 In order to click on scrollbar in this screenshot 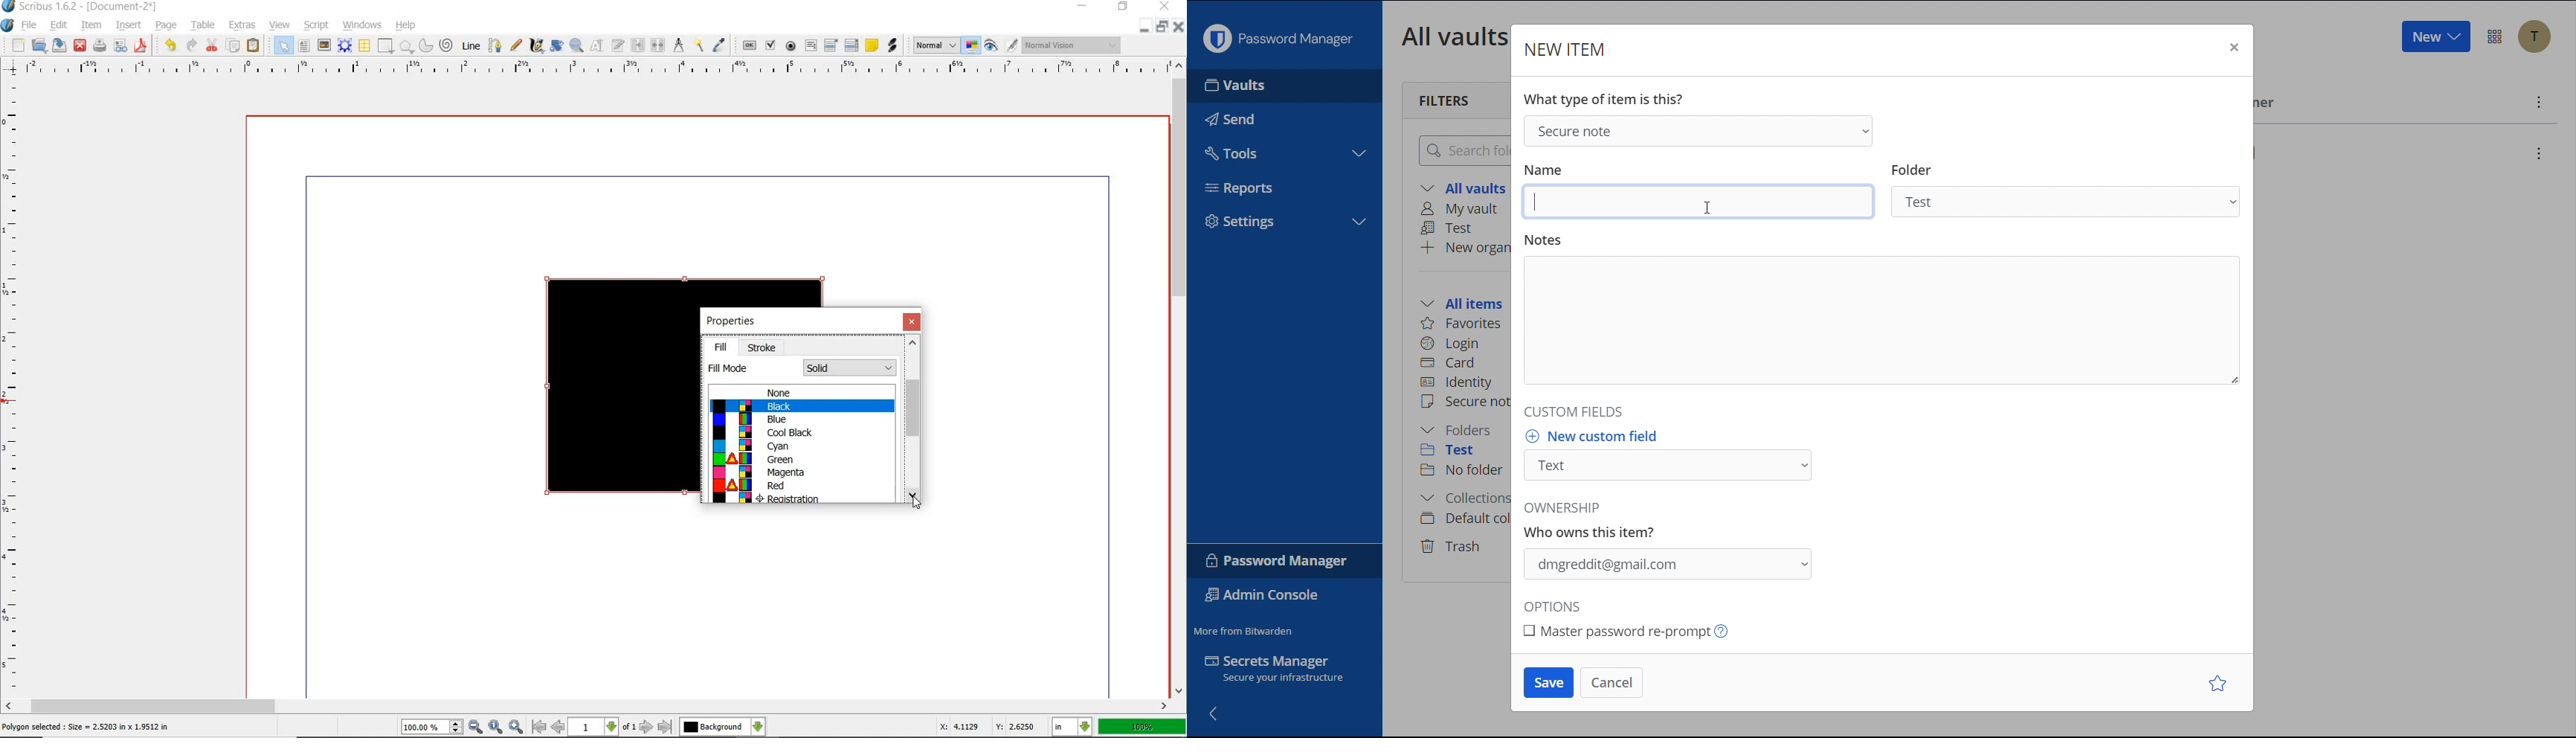, I will do `click(914, 420)`.